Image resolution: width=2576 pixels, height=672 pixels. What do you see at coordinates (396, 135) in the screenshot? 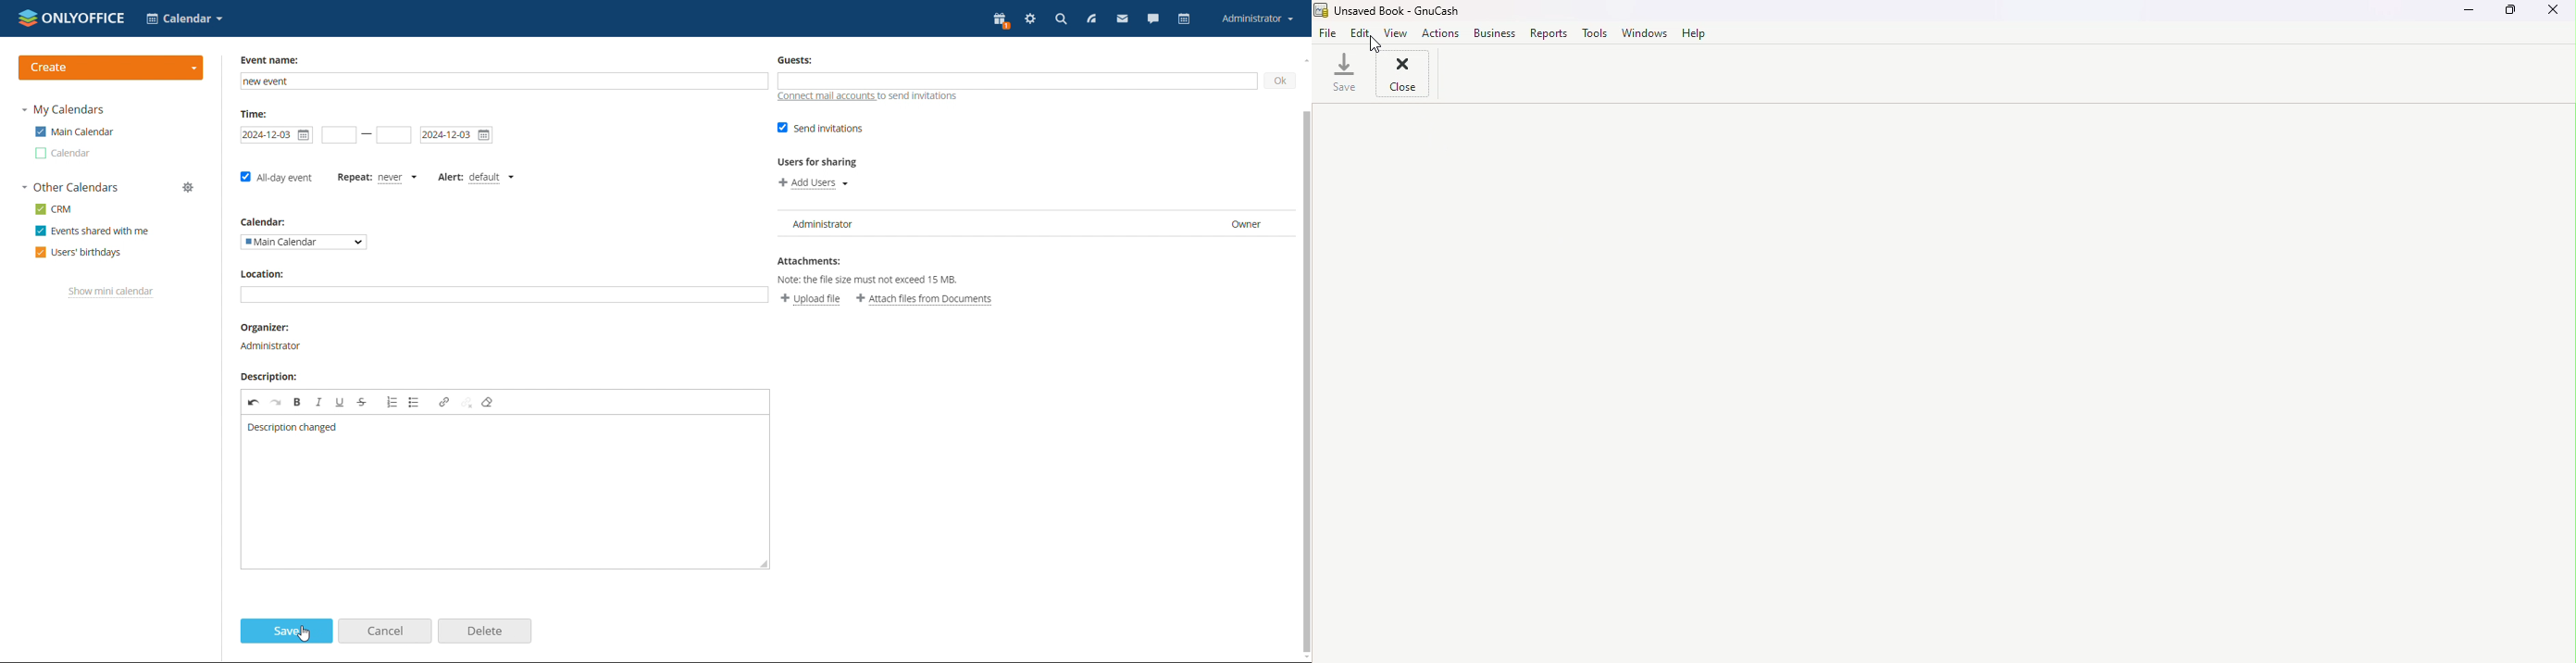
I see `end time` at bounding box center [396, 135].